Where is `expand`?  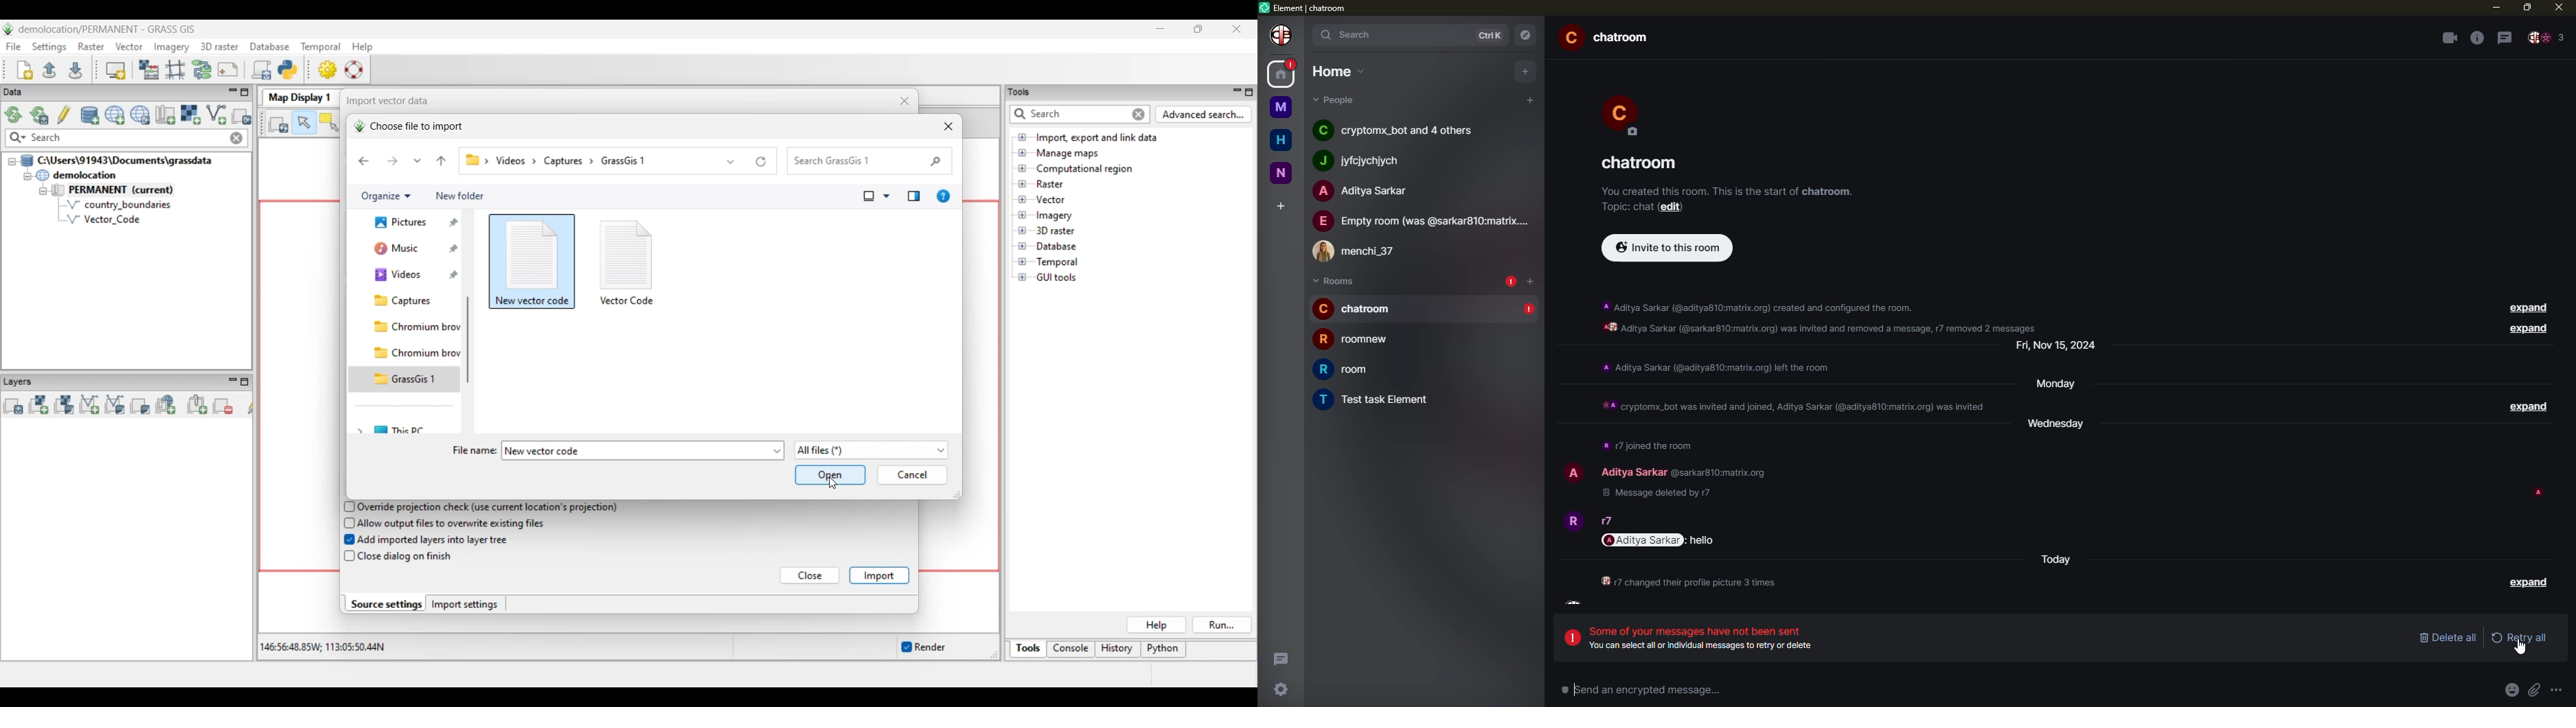
expand is located at coordinates (2531, 406).